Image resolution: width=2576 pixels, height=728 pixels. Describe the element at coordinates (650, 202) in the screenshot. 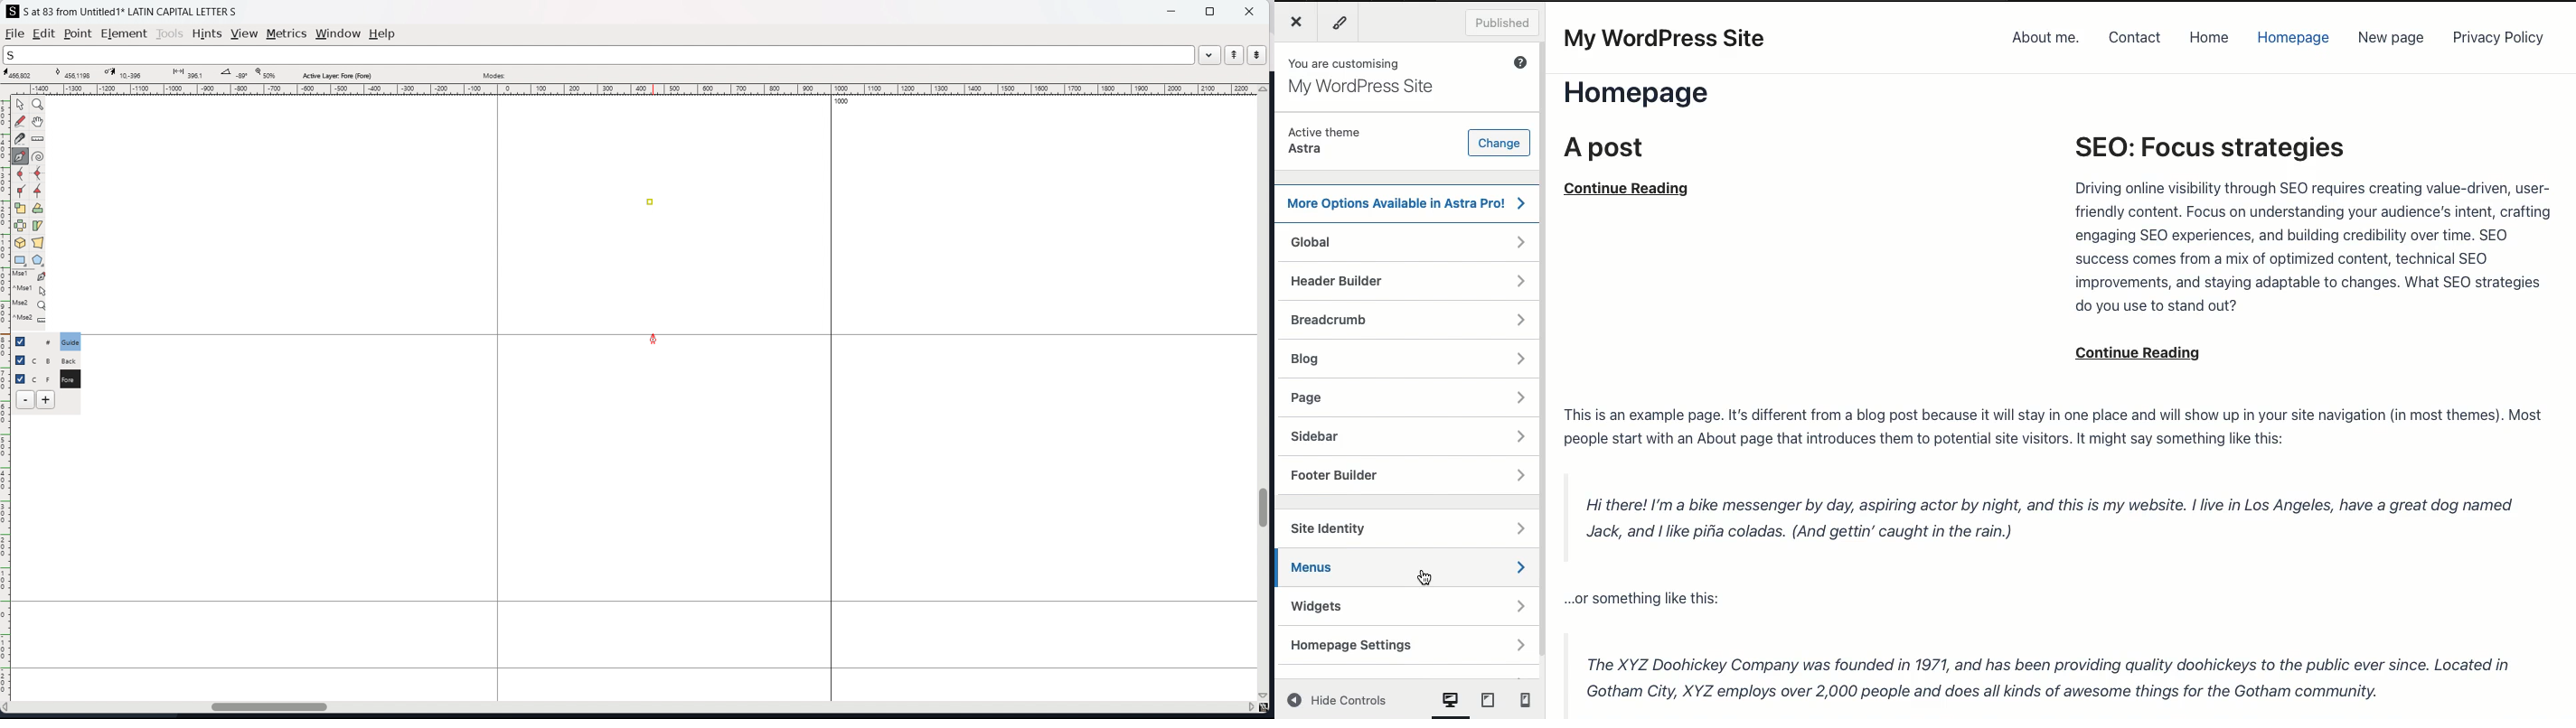

I see `curve point` at that location.